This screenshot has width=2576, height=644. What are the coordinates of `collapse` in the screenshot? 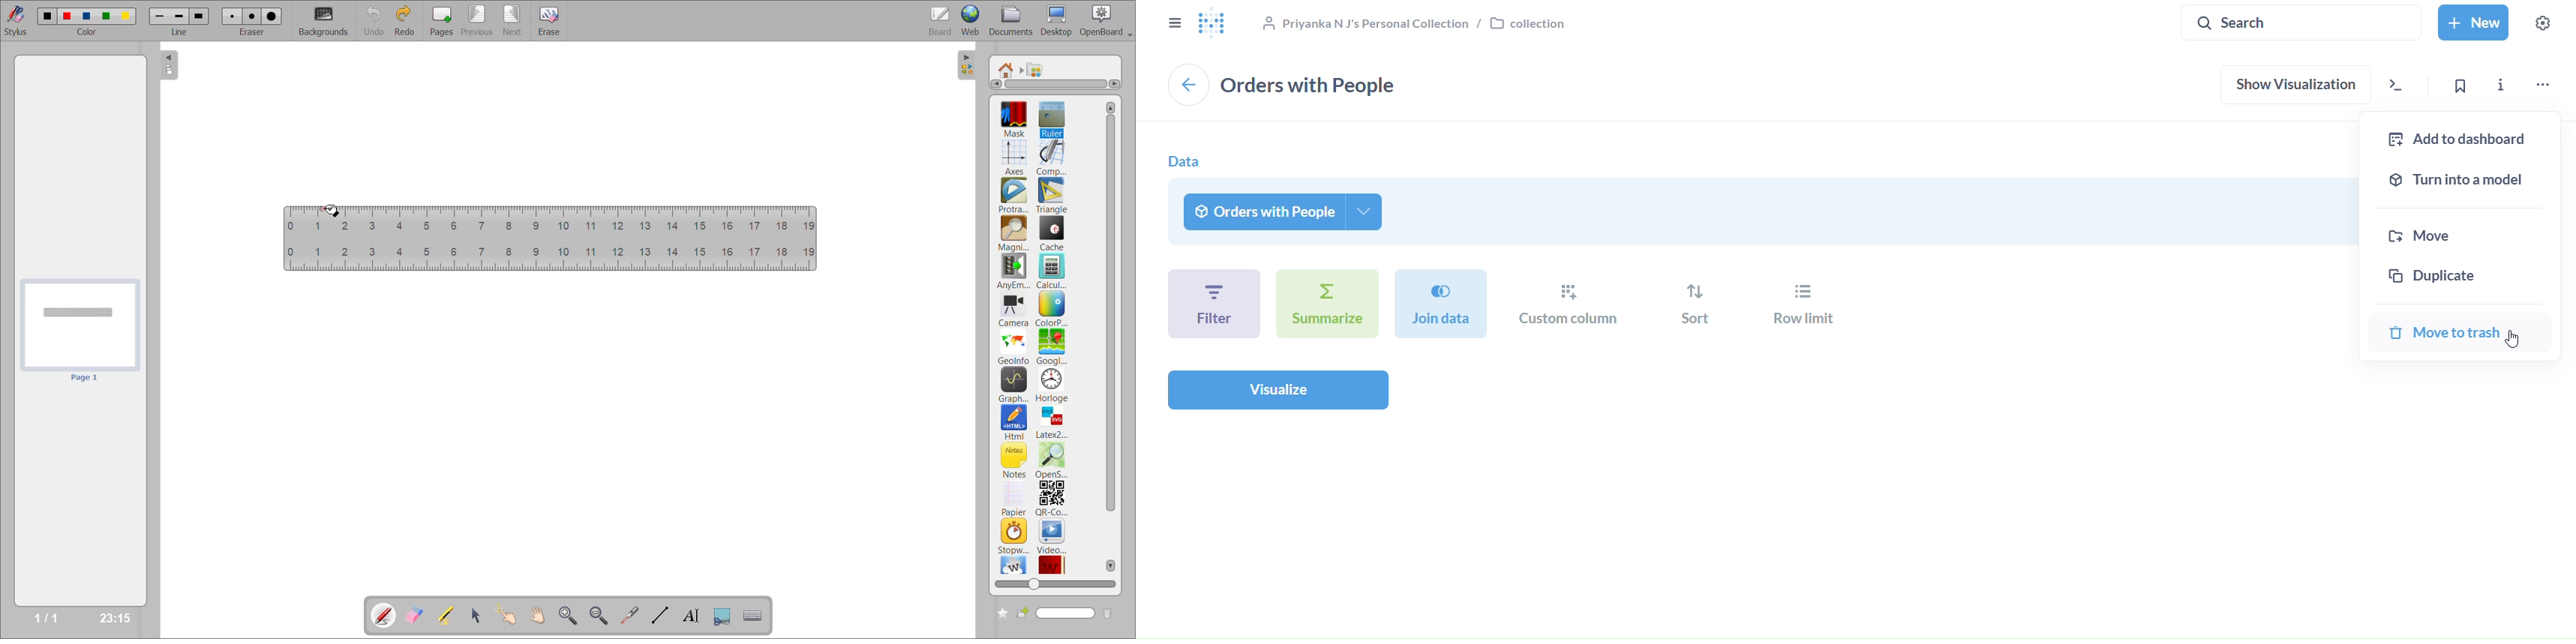 It's located at (170, 66).